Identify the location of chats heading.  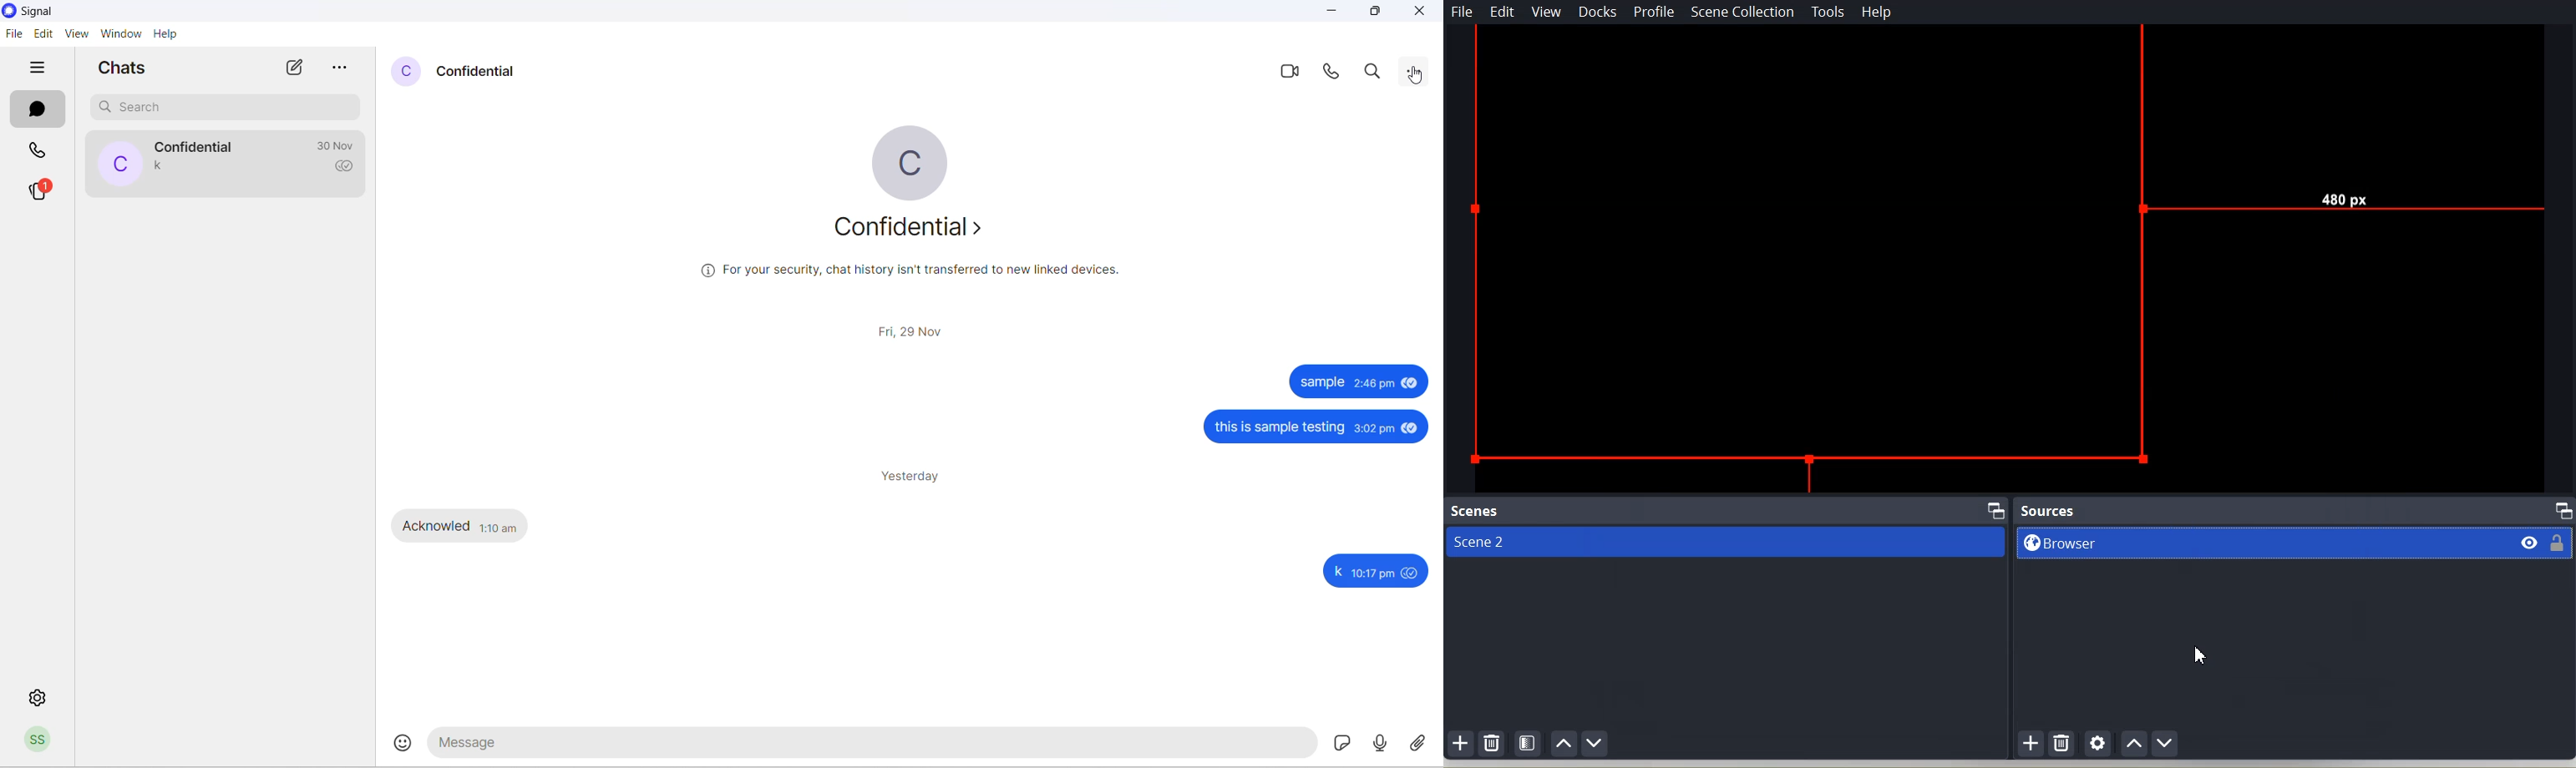
(120, 66).